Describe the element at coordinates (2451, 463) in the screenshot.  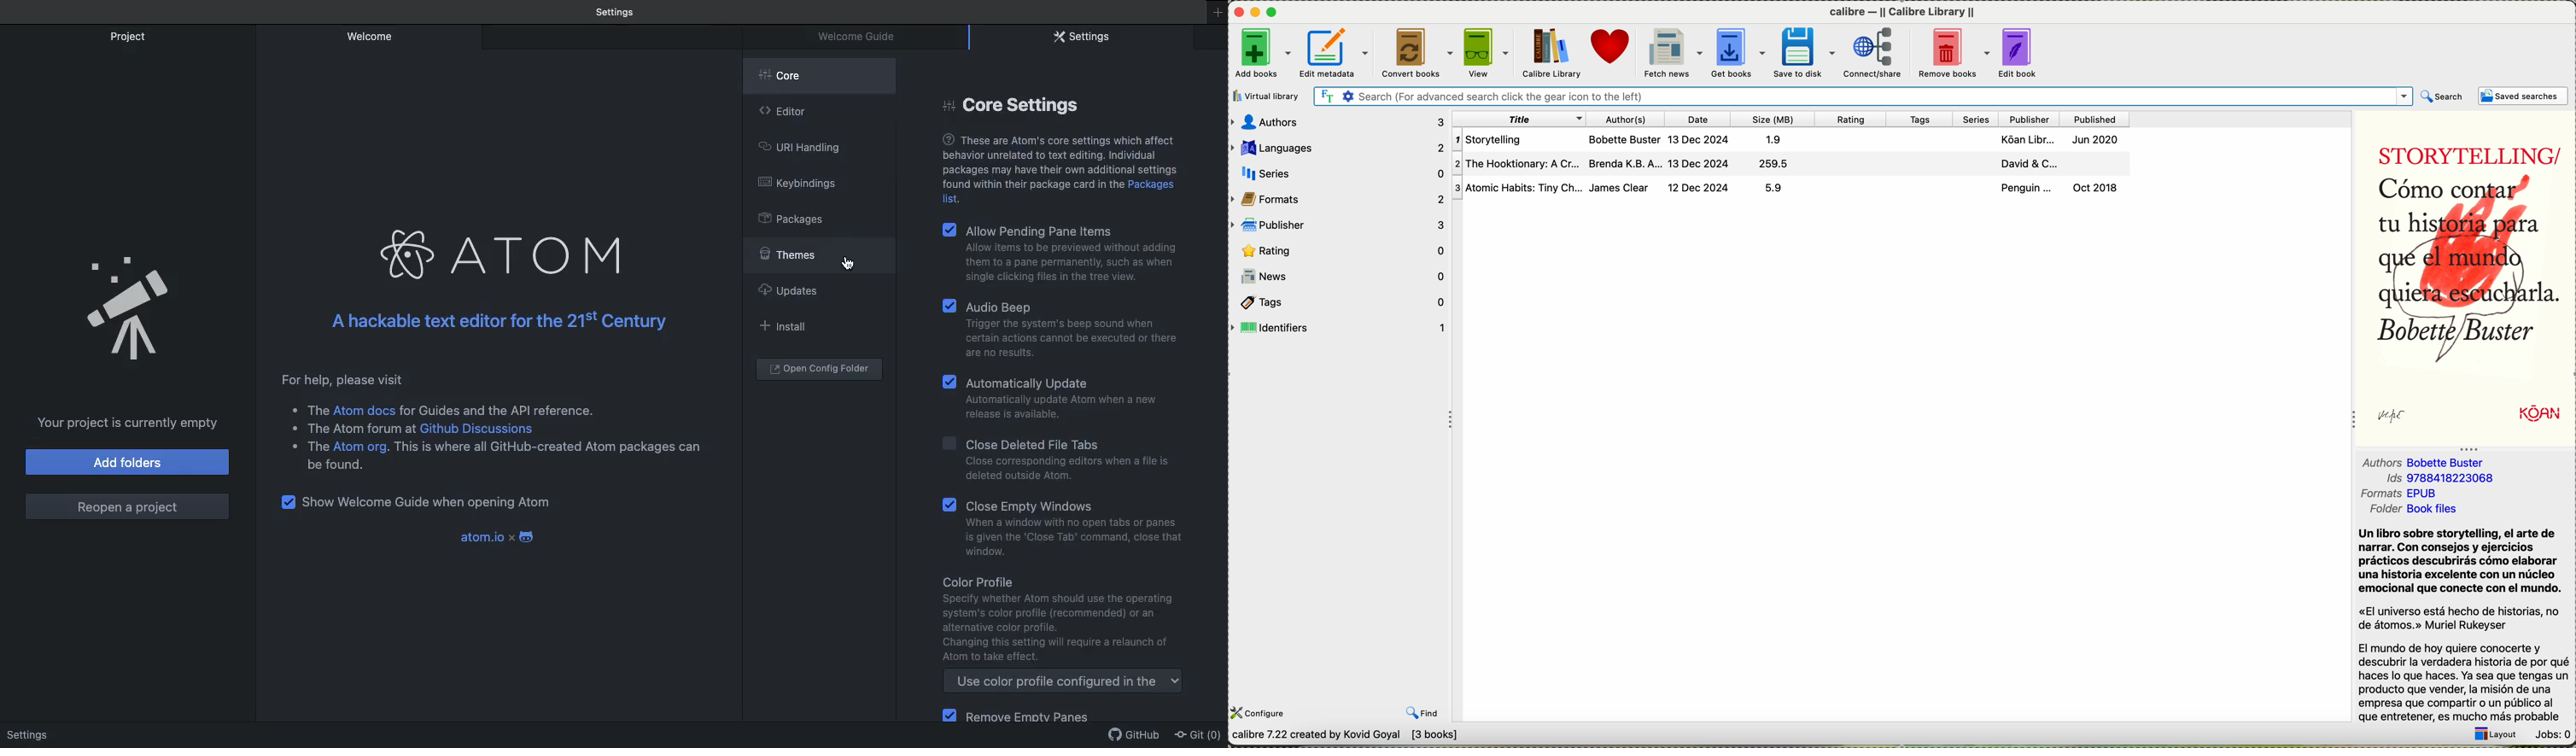
I see `Bobettle Buster` at that location.